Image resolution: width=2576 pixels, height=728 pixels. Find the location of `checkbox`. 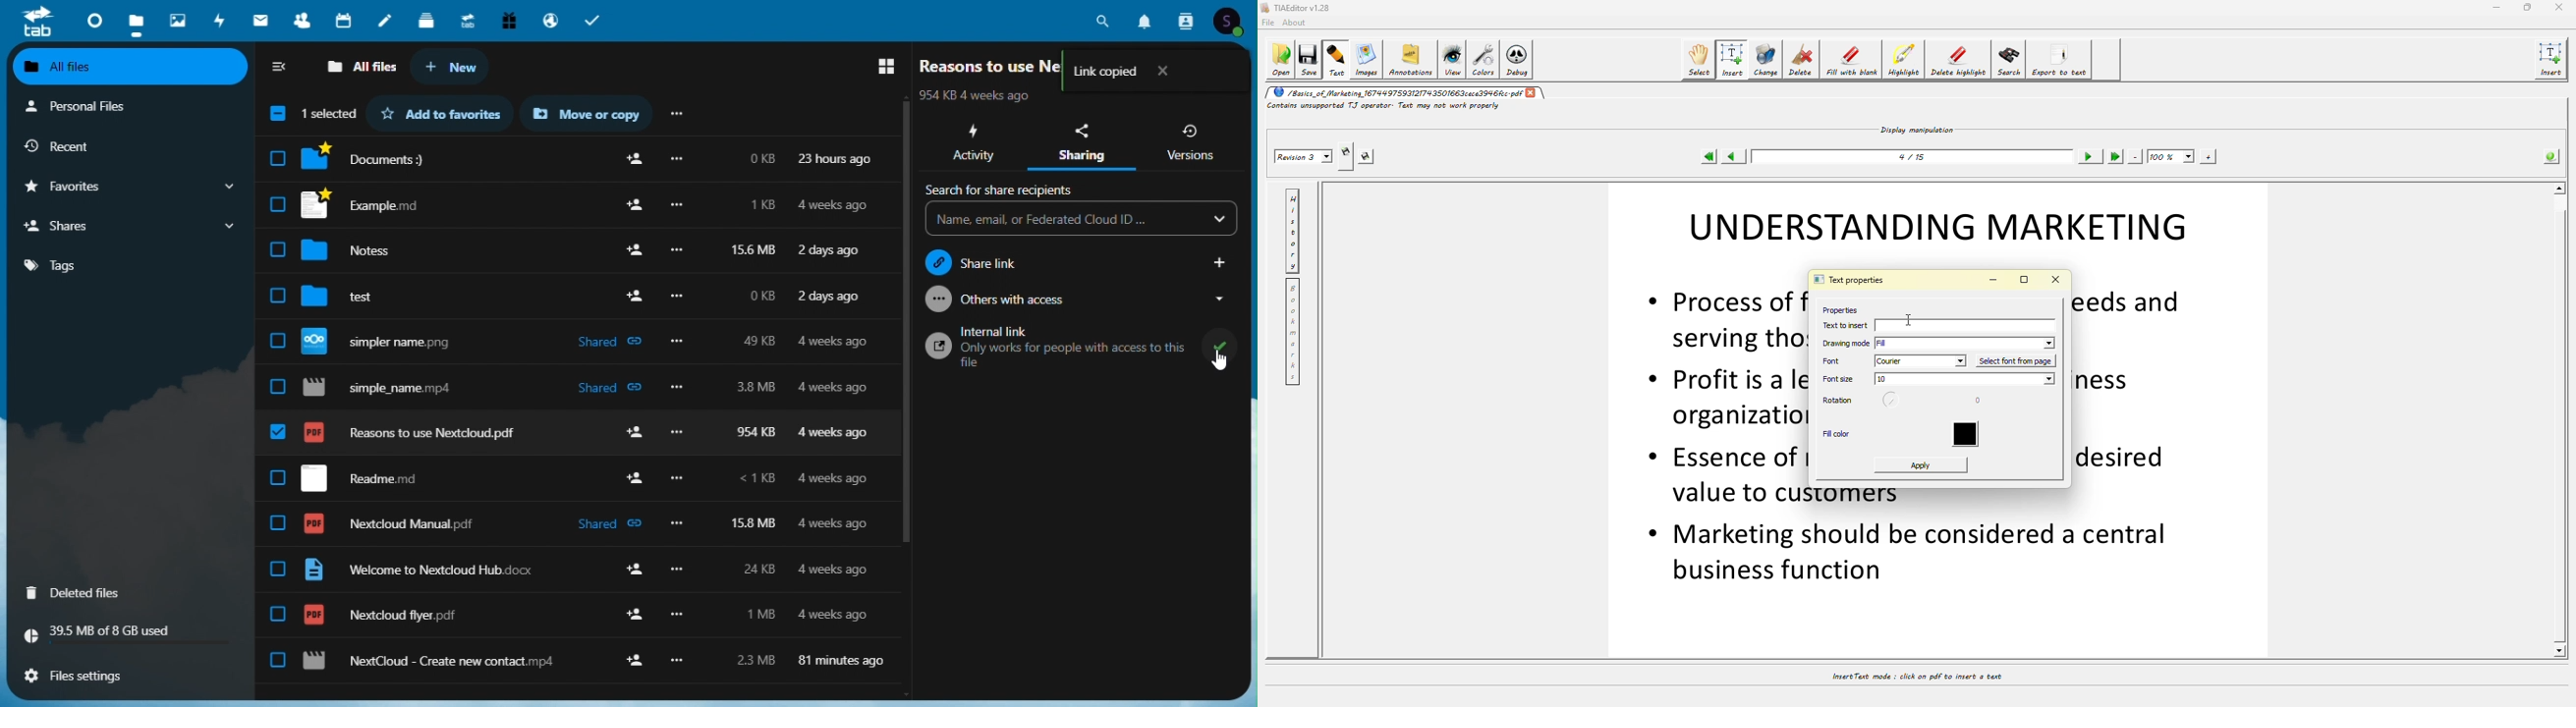

checkbox is located at coordinates (279, 525).